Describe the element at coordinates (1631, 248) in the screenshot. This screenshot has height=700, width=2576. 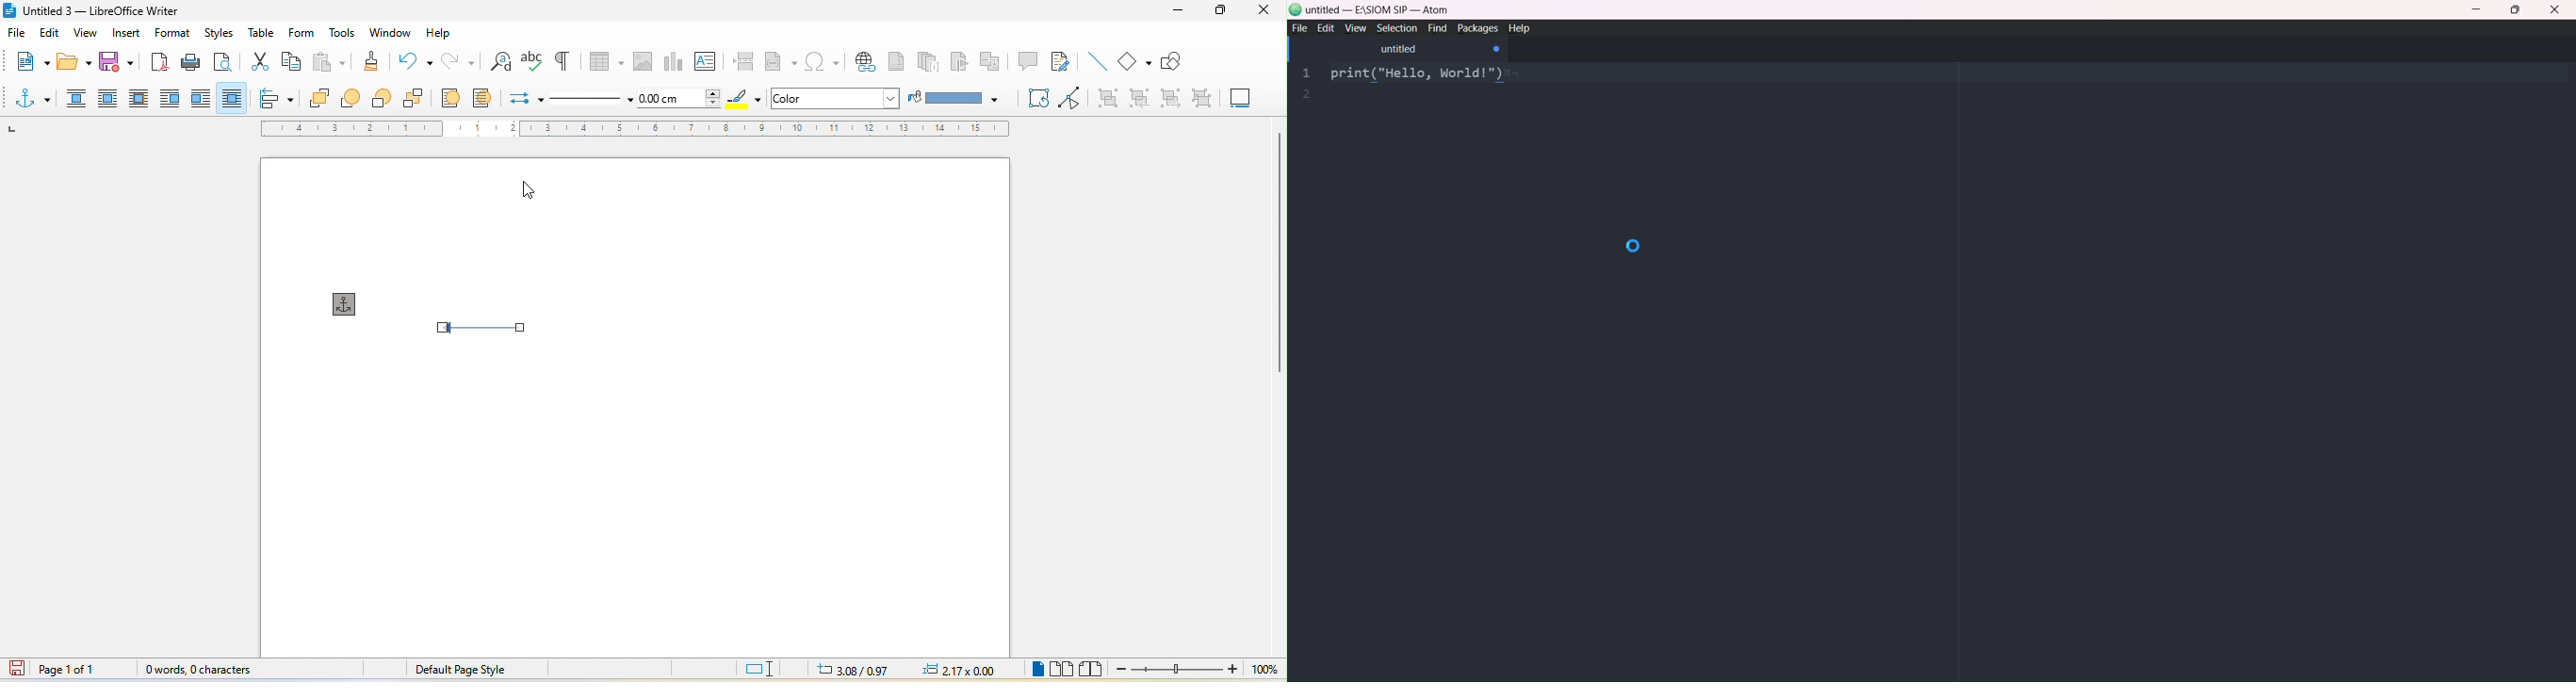
I see `loading` at that location.